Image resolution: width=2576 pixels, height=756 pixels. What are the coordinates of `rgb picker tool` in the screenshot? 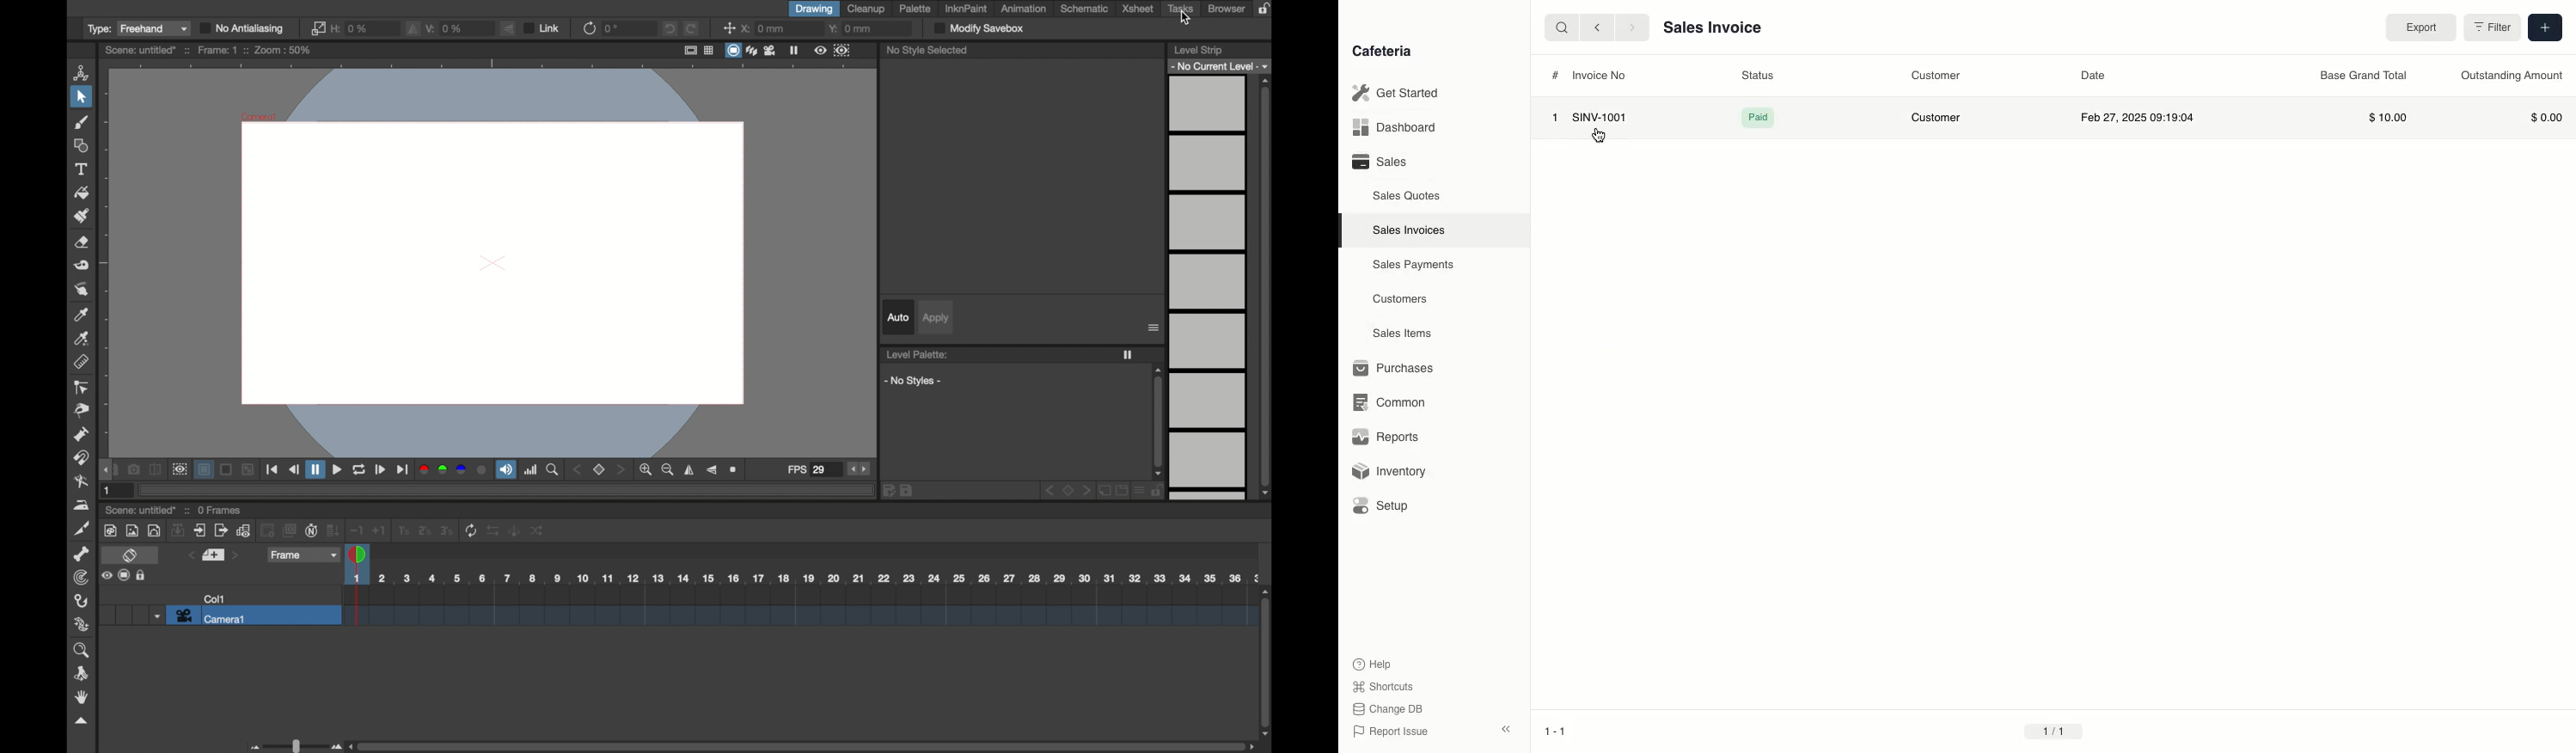 It's located at (82, 339).